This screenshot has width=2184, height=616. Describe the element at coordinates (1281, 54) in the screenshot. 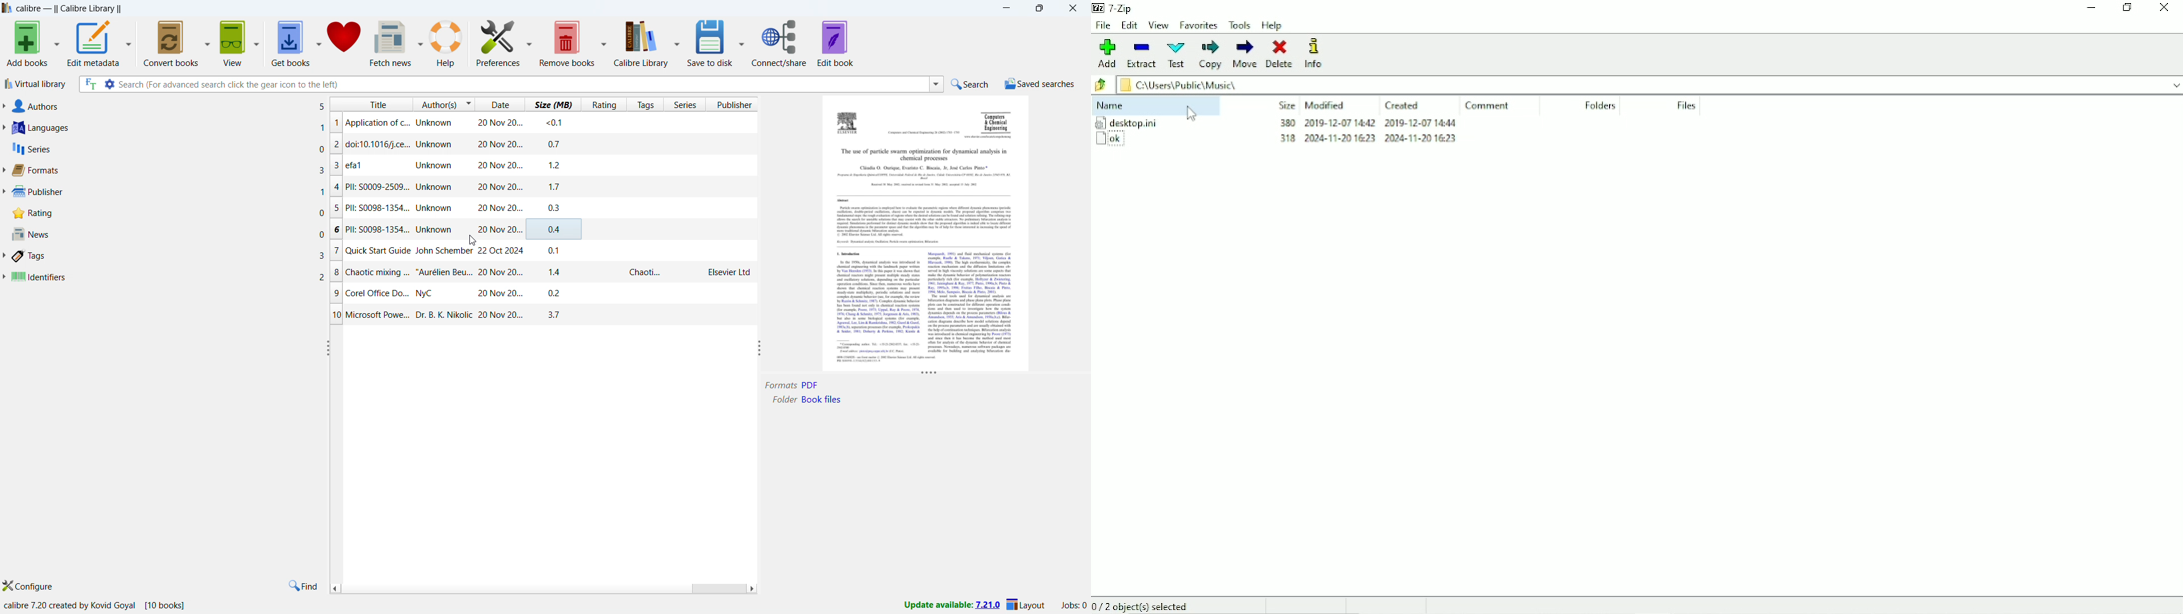

I see `Delete` at that location.